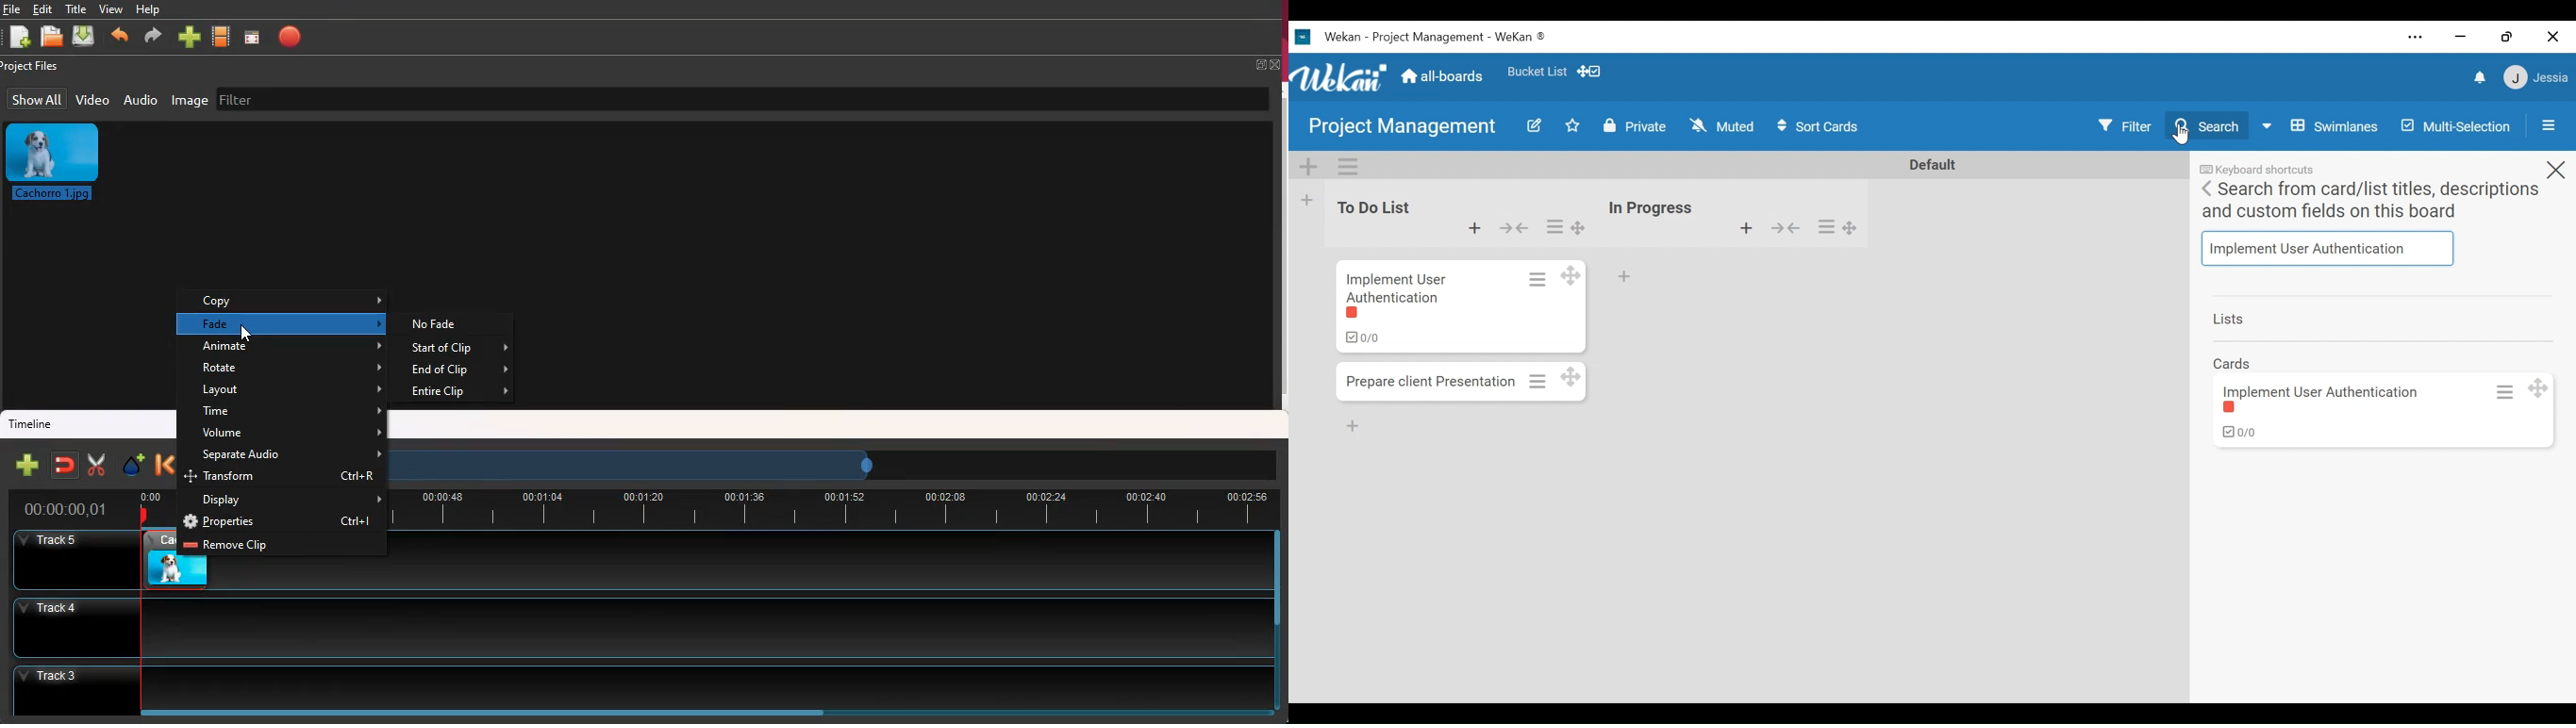  I want to click on time, so click(291, 412).